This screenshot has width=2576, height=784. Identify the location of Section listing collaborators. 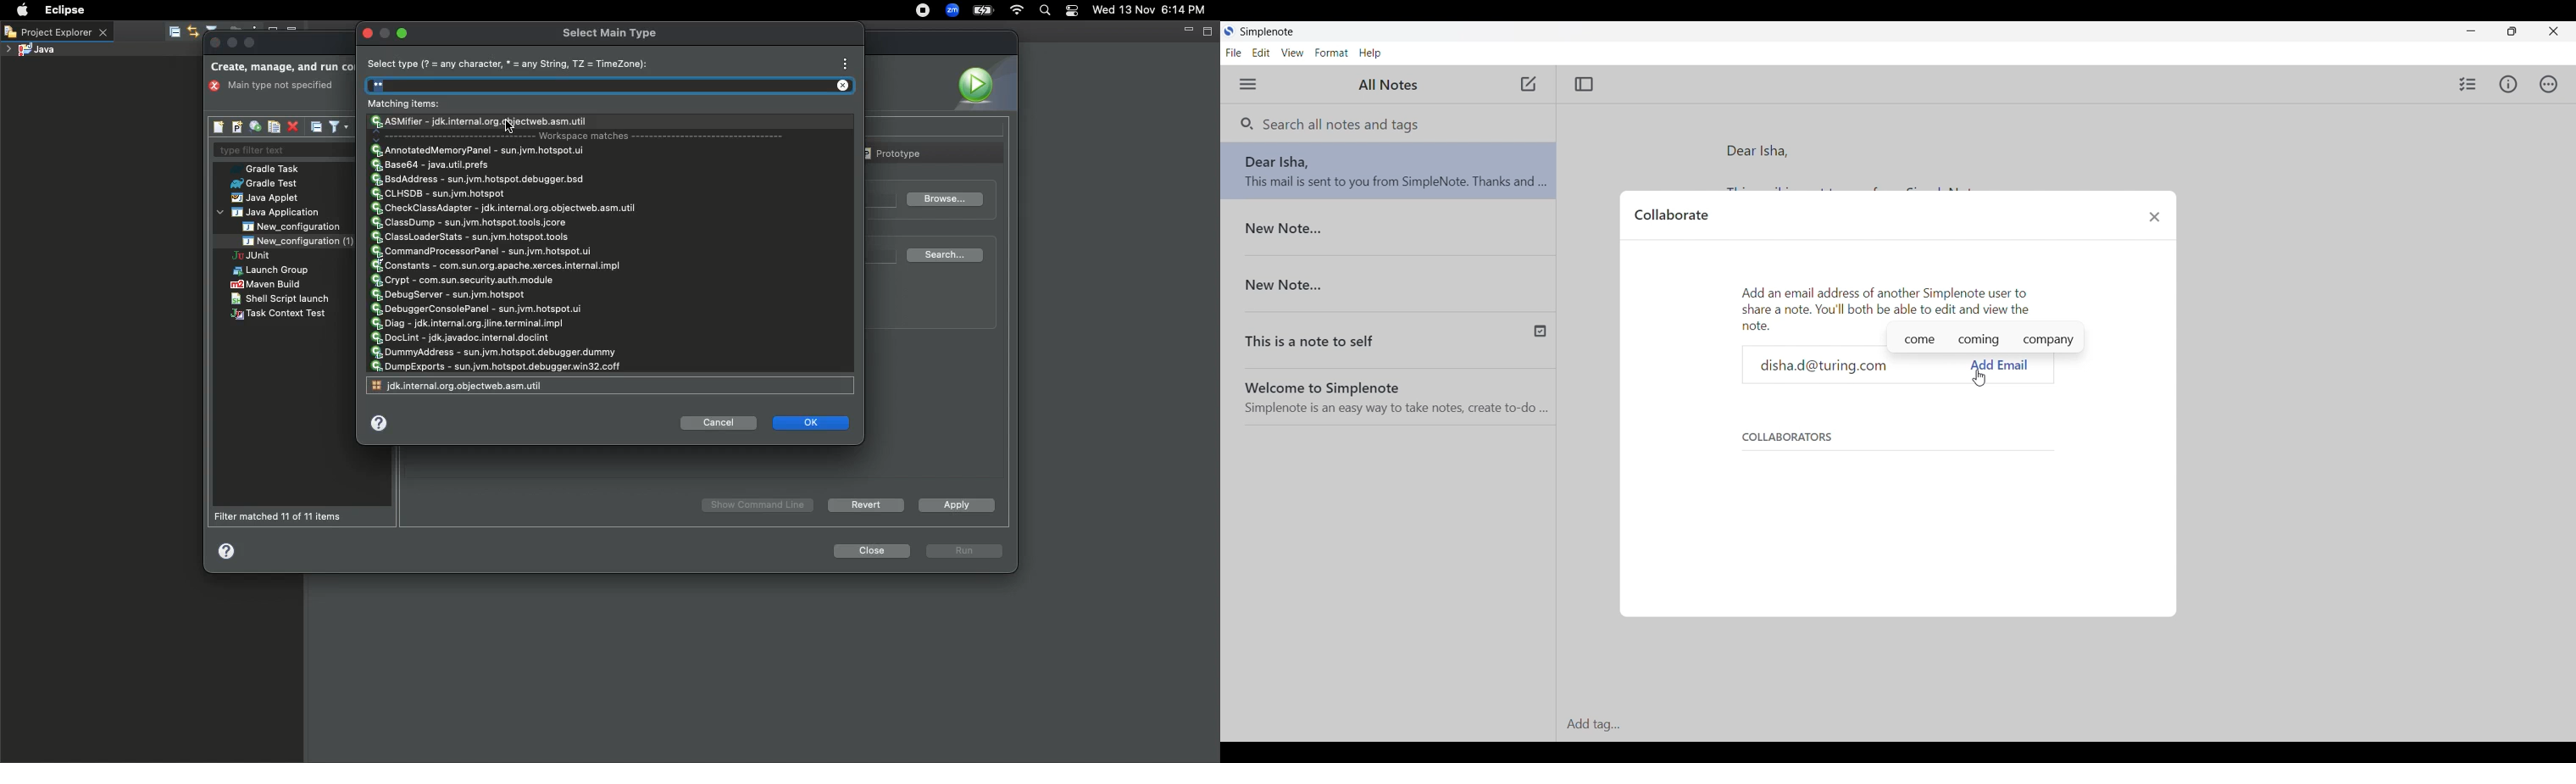
(1892, 487).